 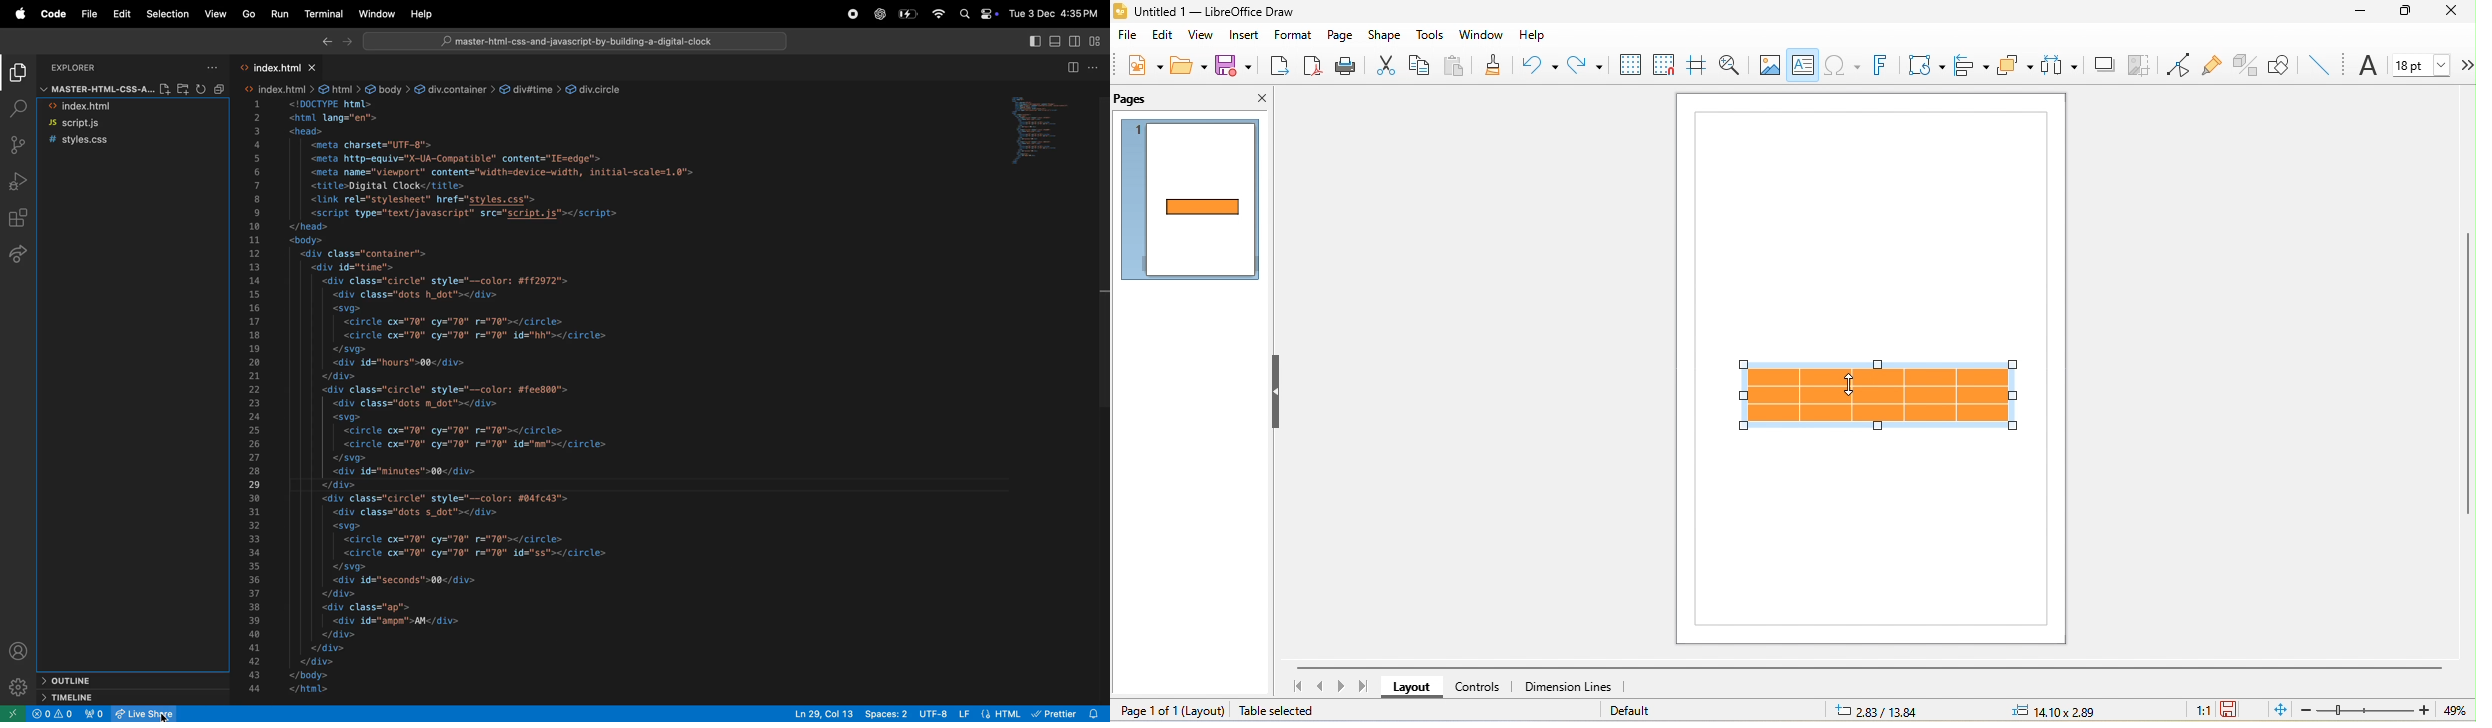 What do you see at coordinates (126, 680) in the screenshot?
I see `outline` at bounding box center [126, 680].